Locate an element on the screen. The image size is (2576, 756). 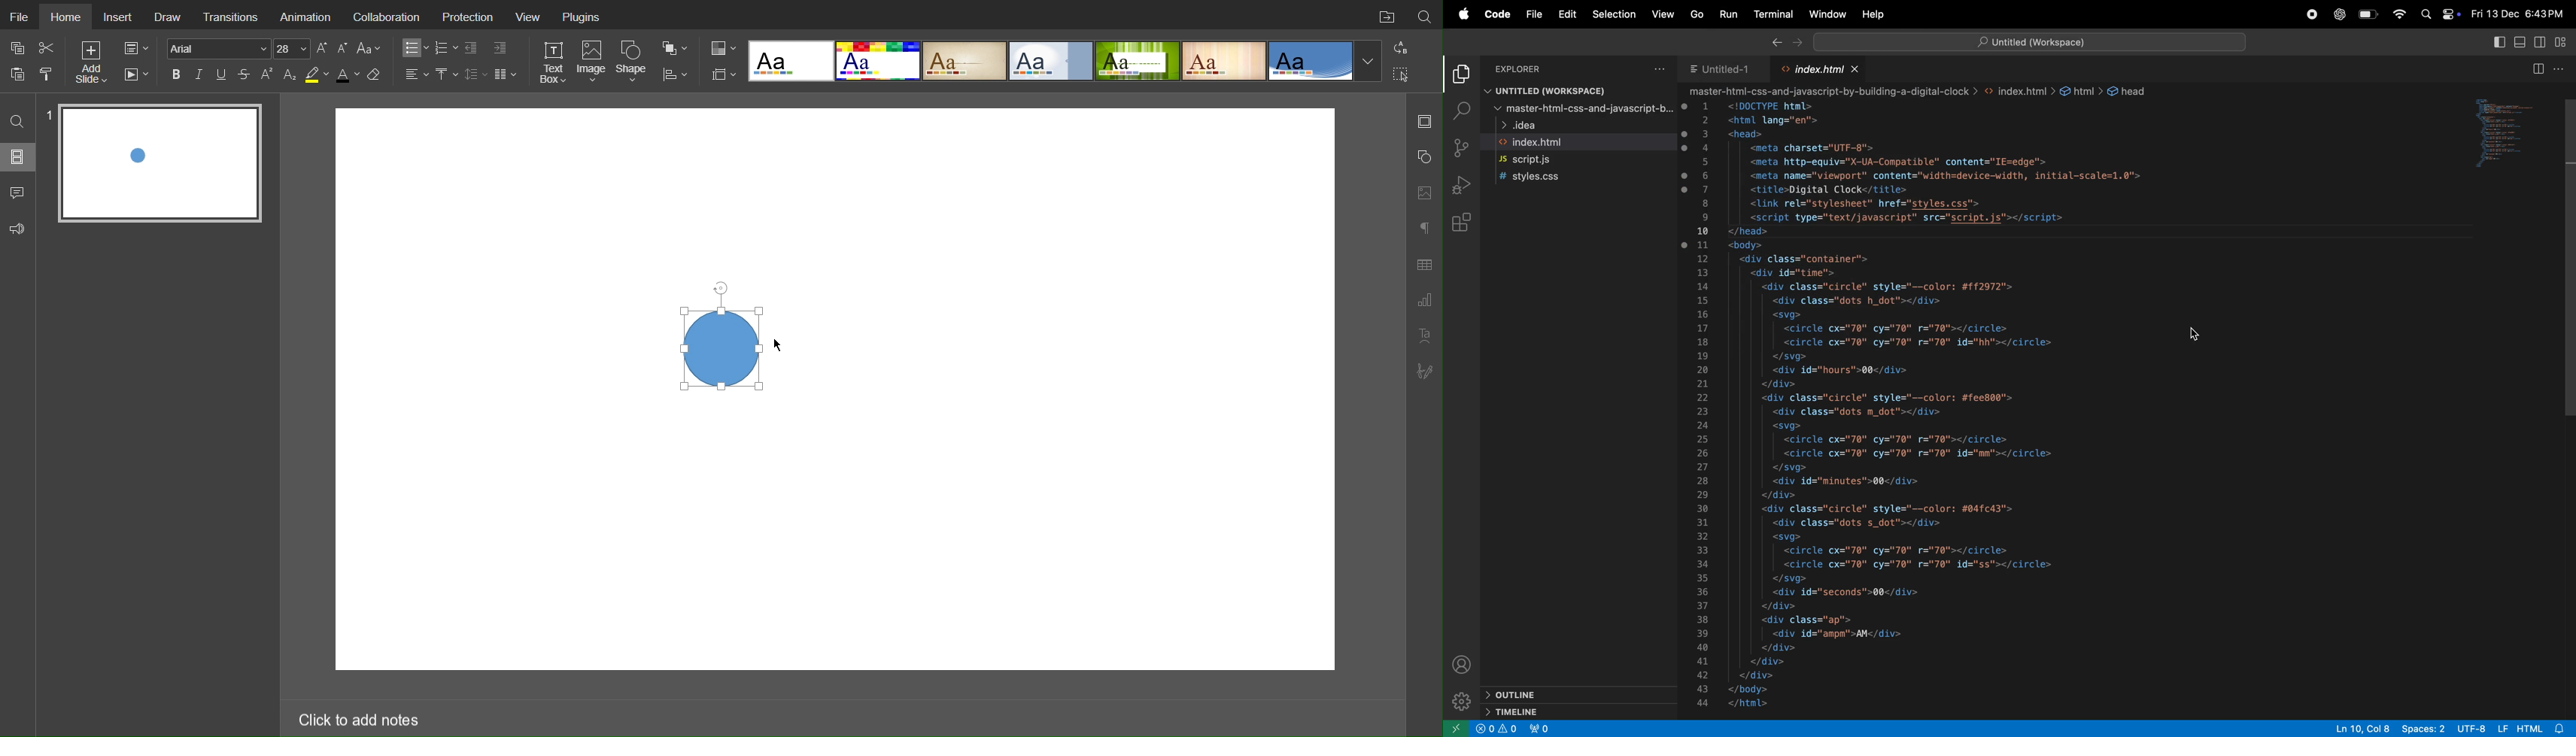
UTF 8 is located at coordinates (2474, 728).